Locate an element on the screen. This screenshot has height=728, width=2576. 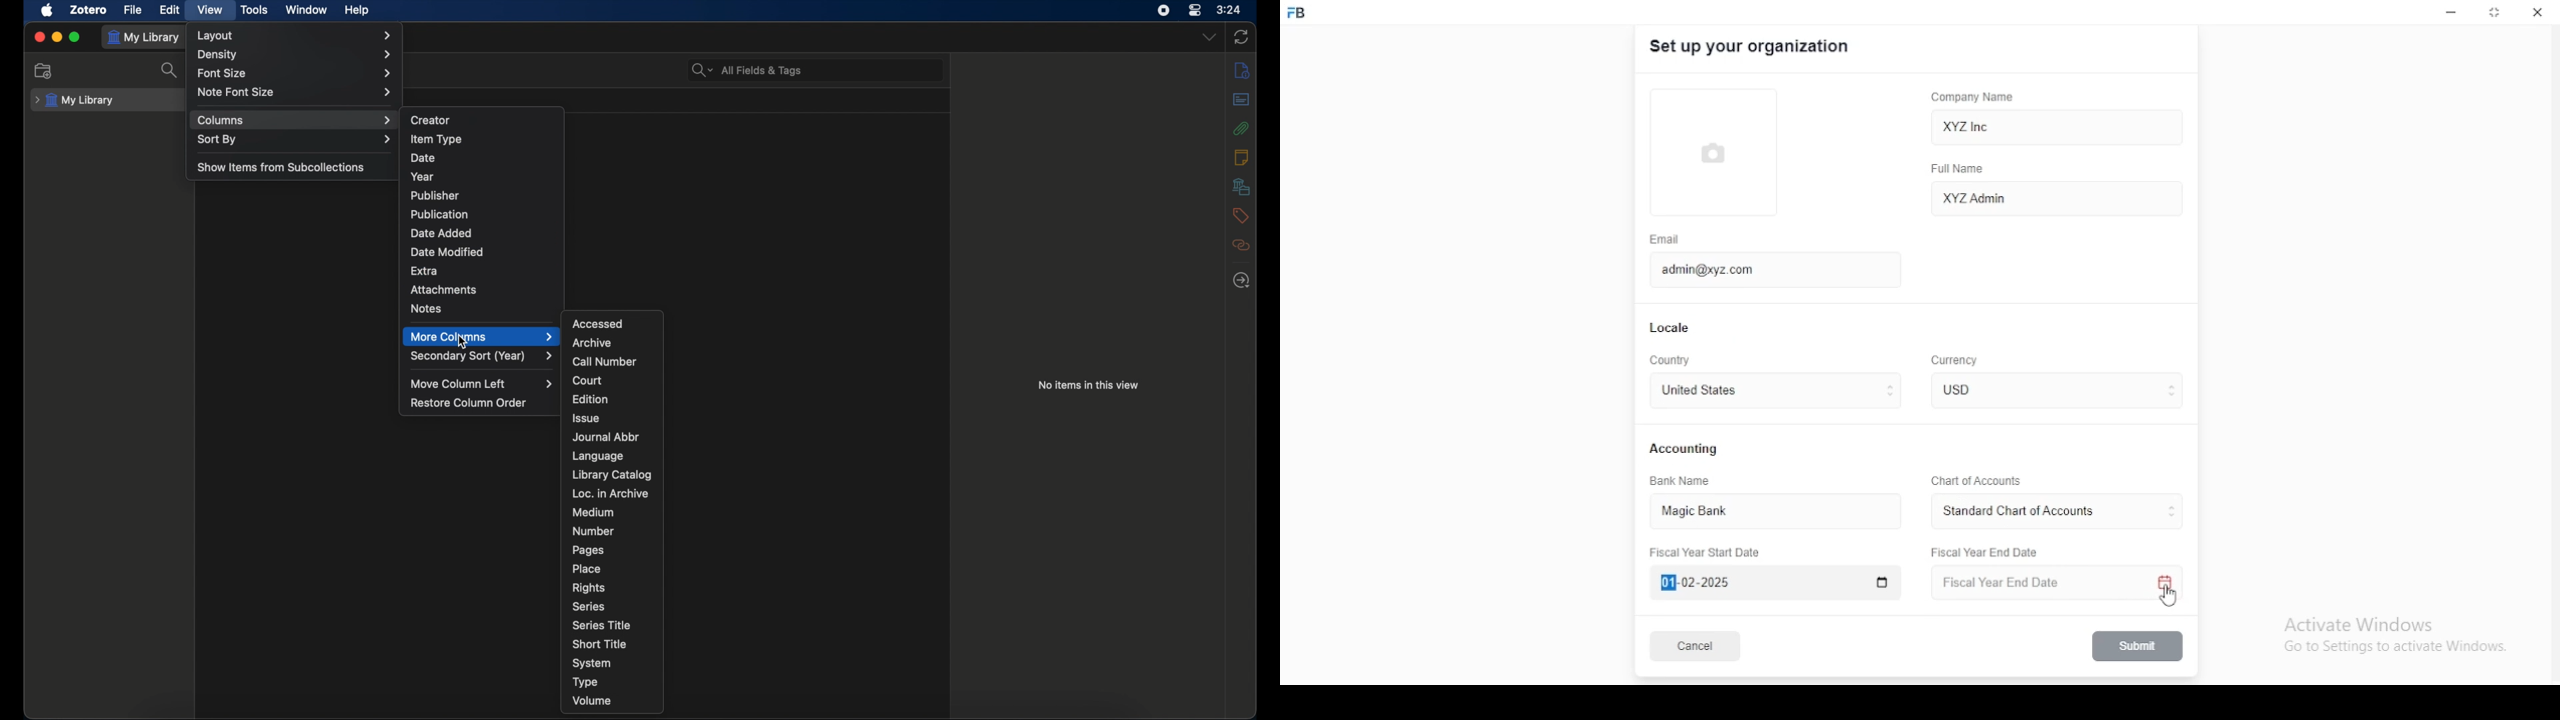
medium is located at coordinates (593, 511).